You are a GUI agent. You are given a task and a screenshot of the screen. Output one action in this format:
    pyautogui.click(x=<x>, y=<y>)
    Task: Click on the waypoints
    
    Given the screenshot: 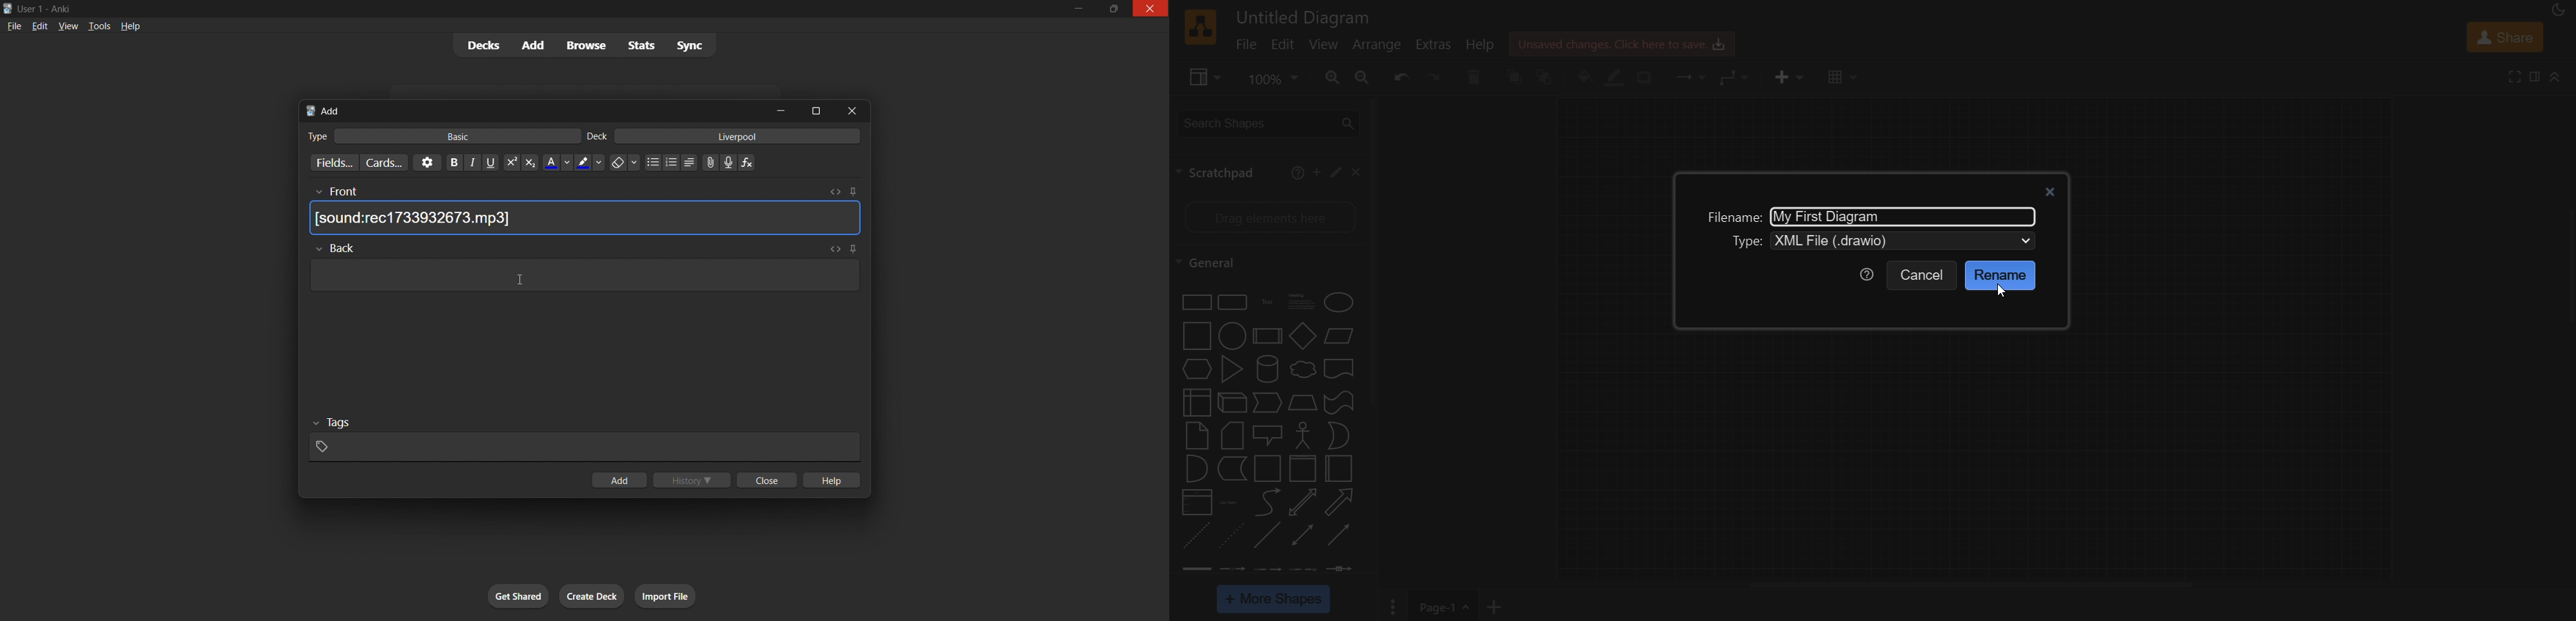 What is the action you would take?
    pyautogui.click(x=1733, y=78)
    